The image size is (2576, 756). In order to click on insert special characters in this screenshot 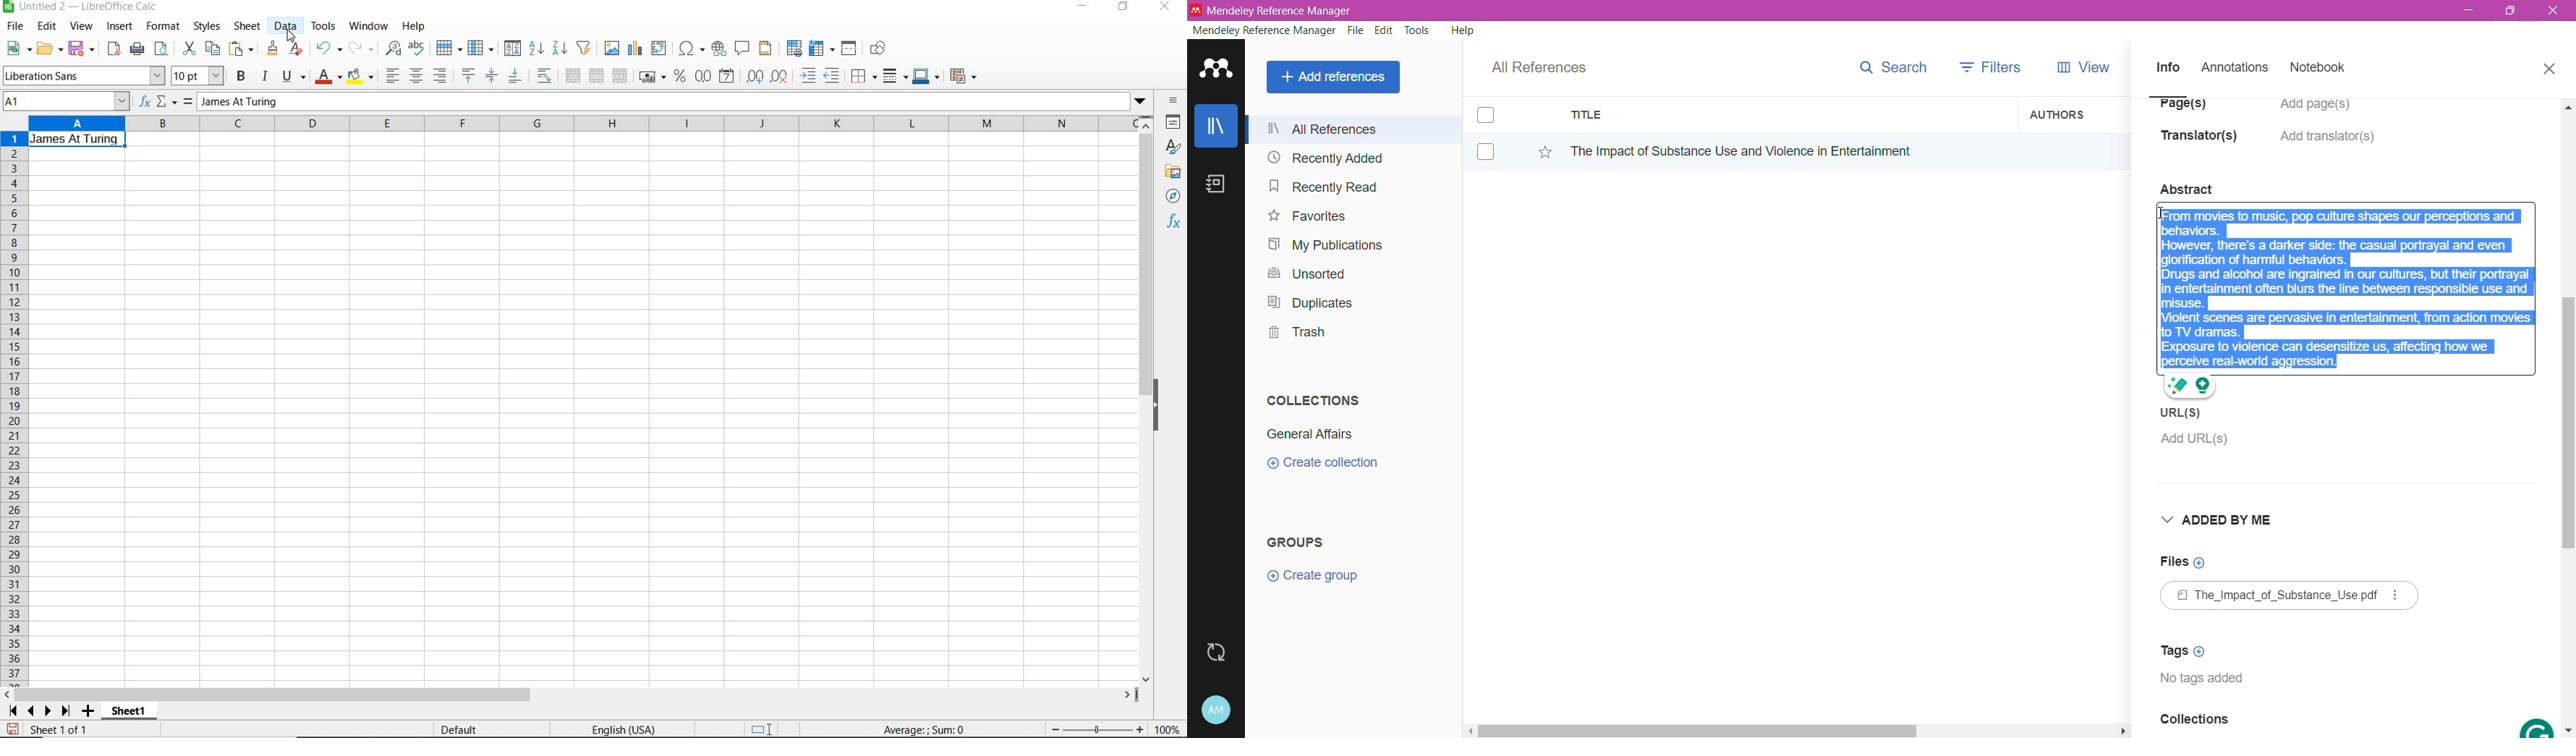, I will do `click(691, 49)`.